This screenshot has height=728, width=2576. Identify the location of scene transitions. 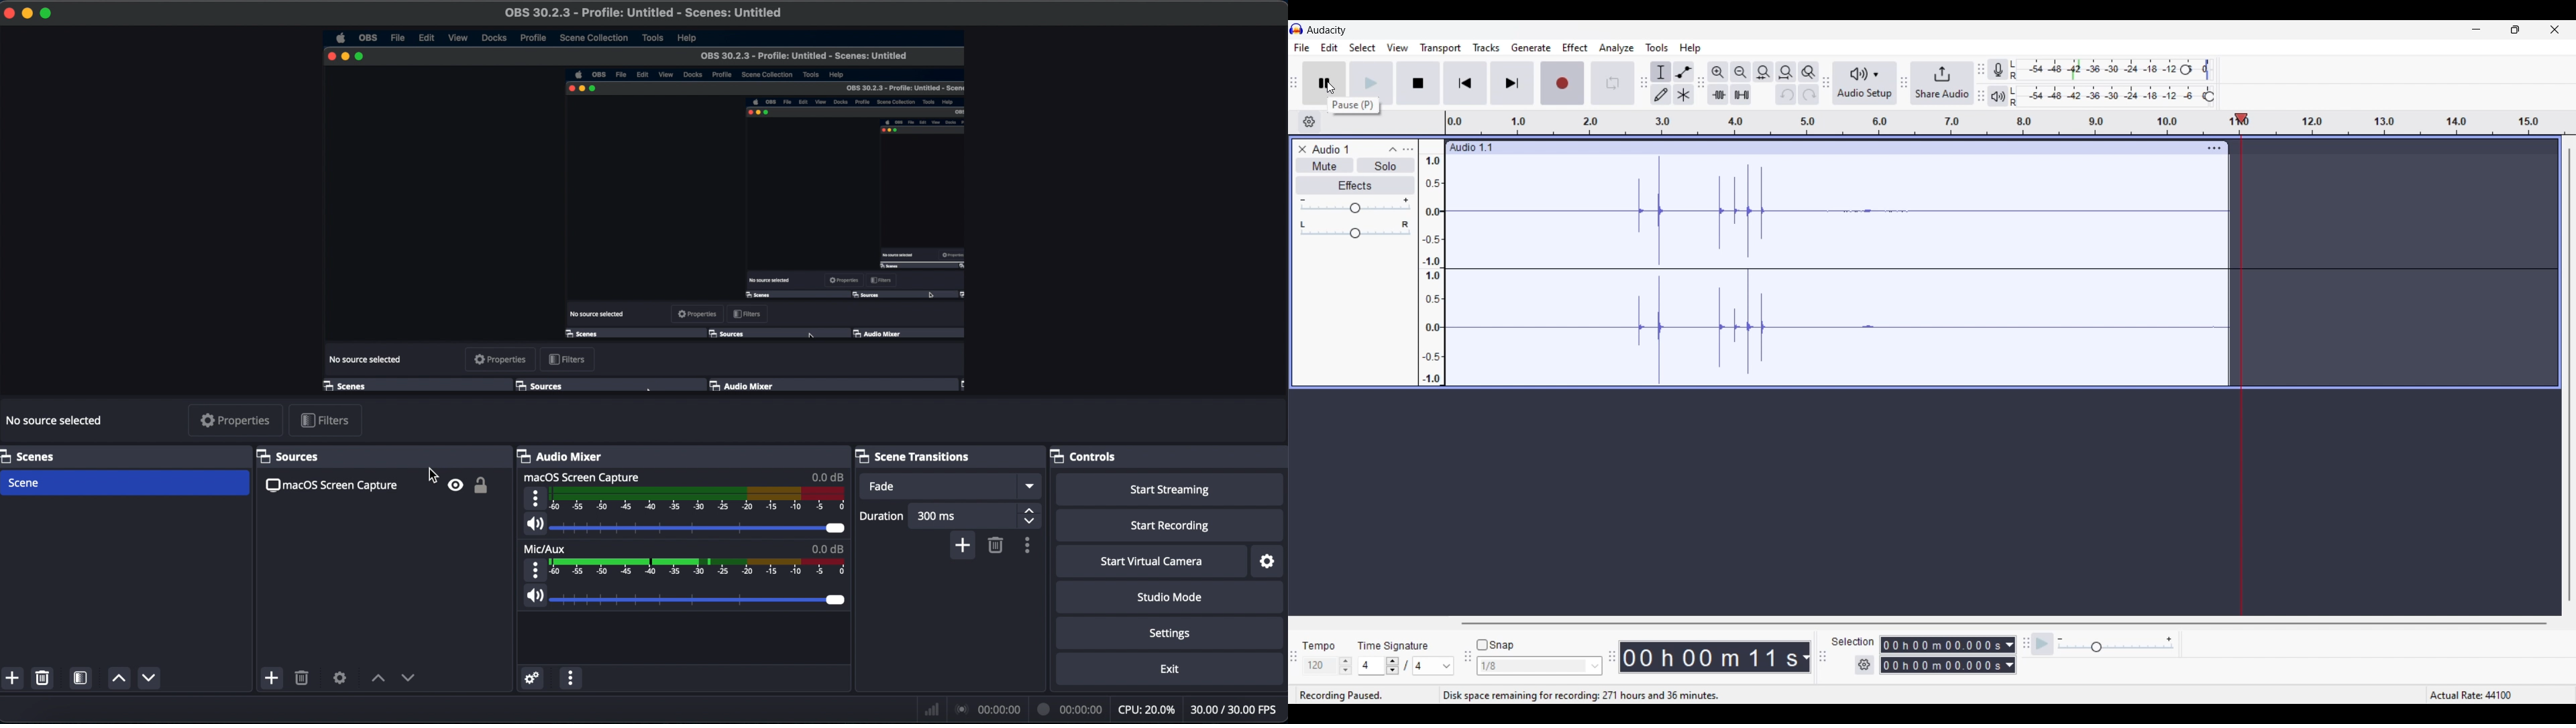
(912, 456).